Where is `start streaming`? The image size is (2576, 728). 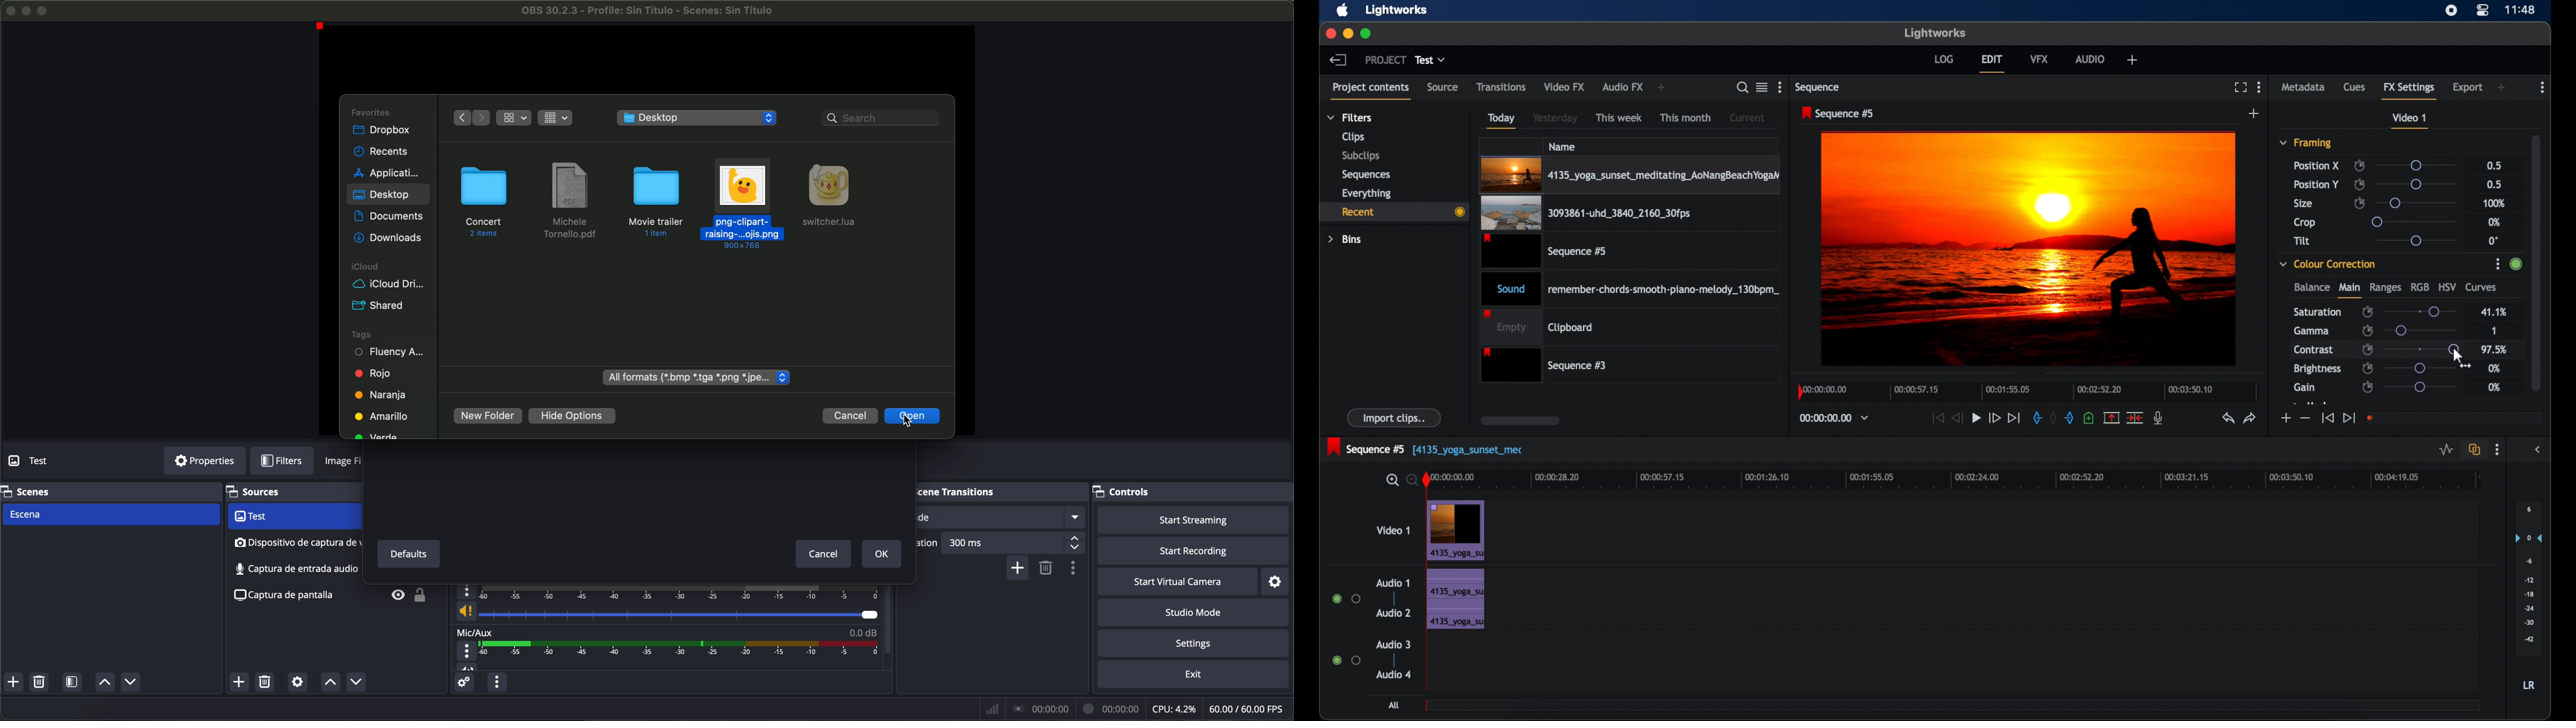
start streaming is located at coordinates (1190, 519).